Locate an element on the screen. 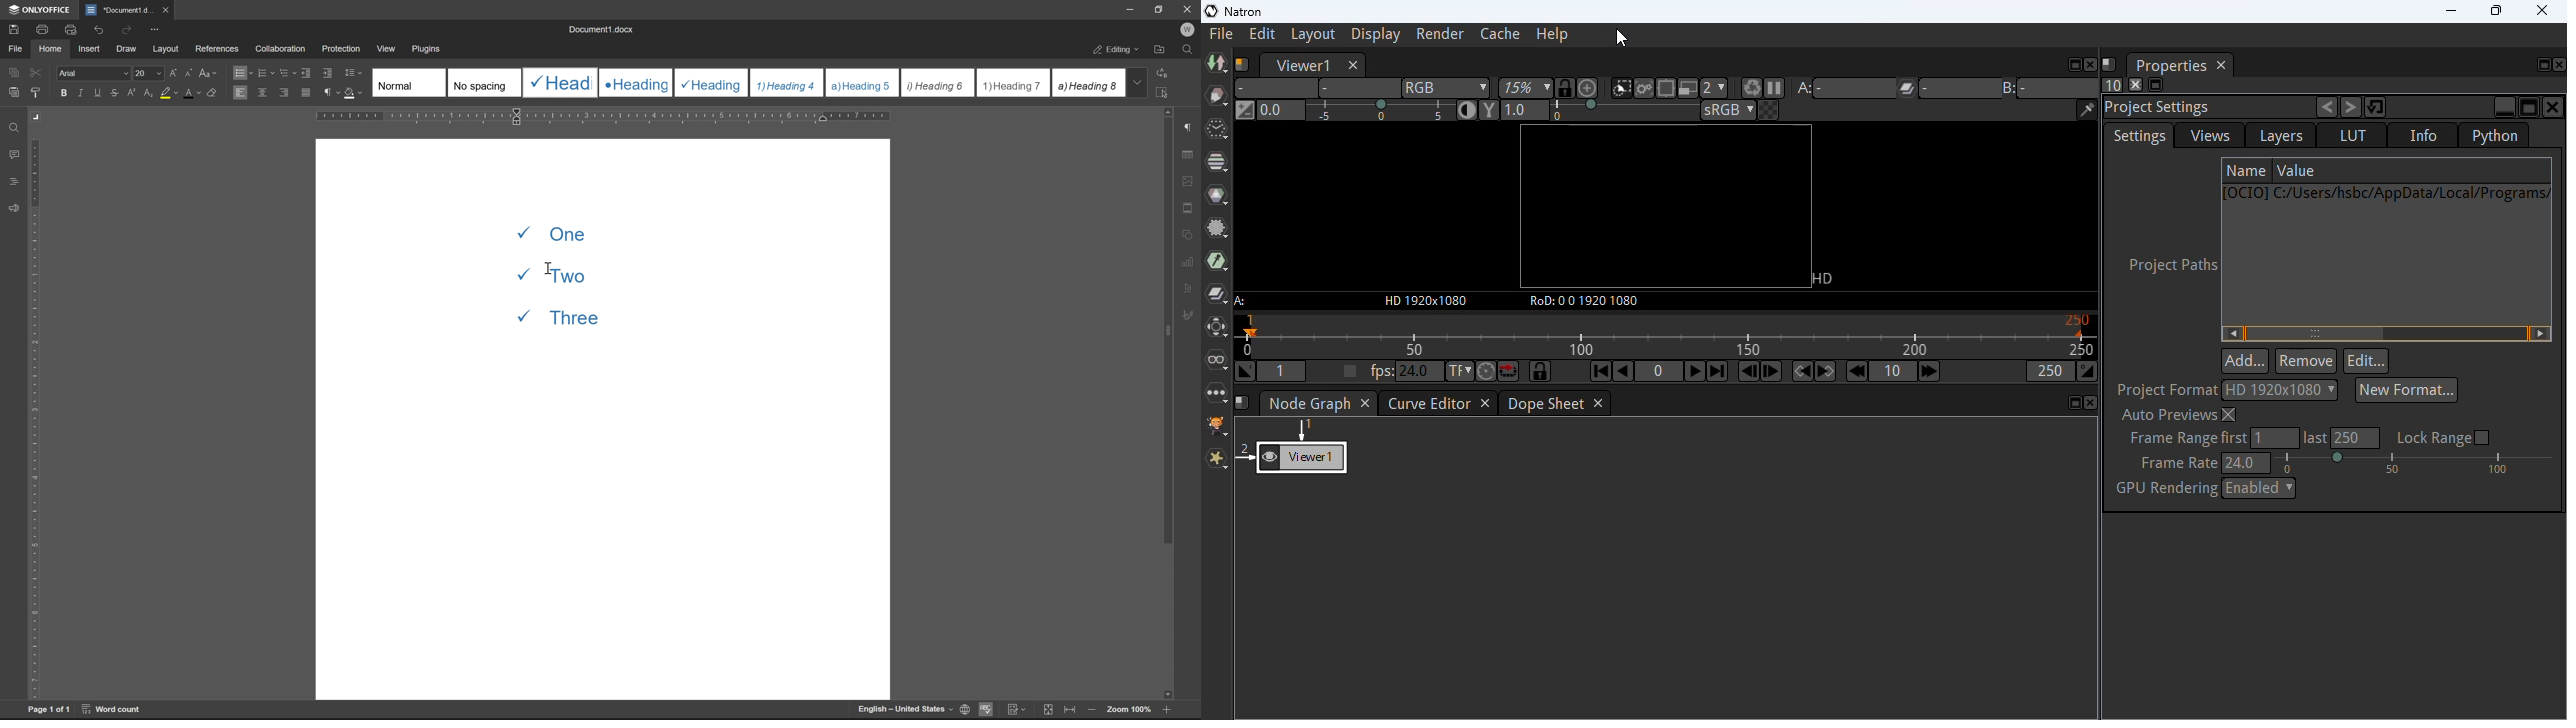 The image size is (2576, 728). Heading 5 is located at coordinates (863, 82).